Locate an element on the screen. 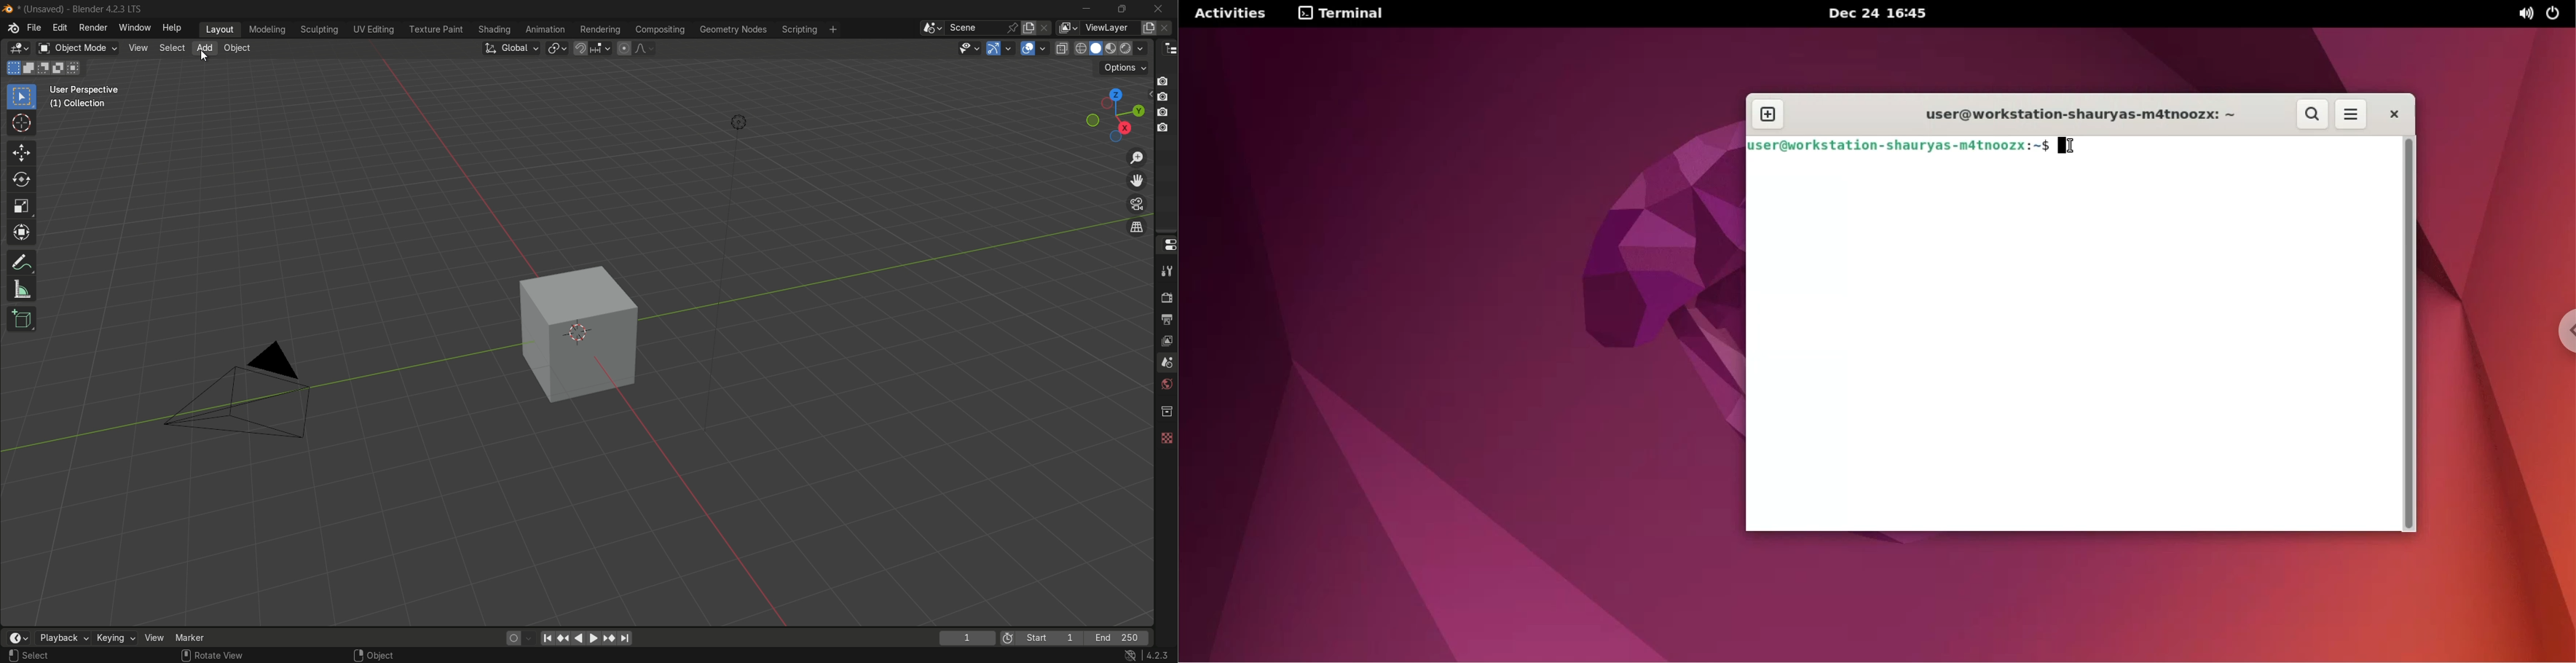  preview is located at coordinates (1004, 639).